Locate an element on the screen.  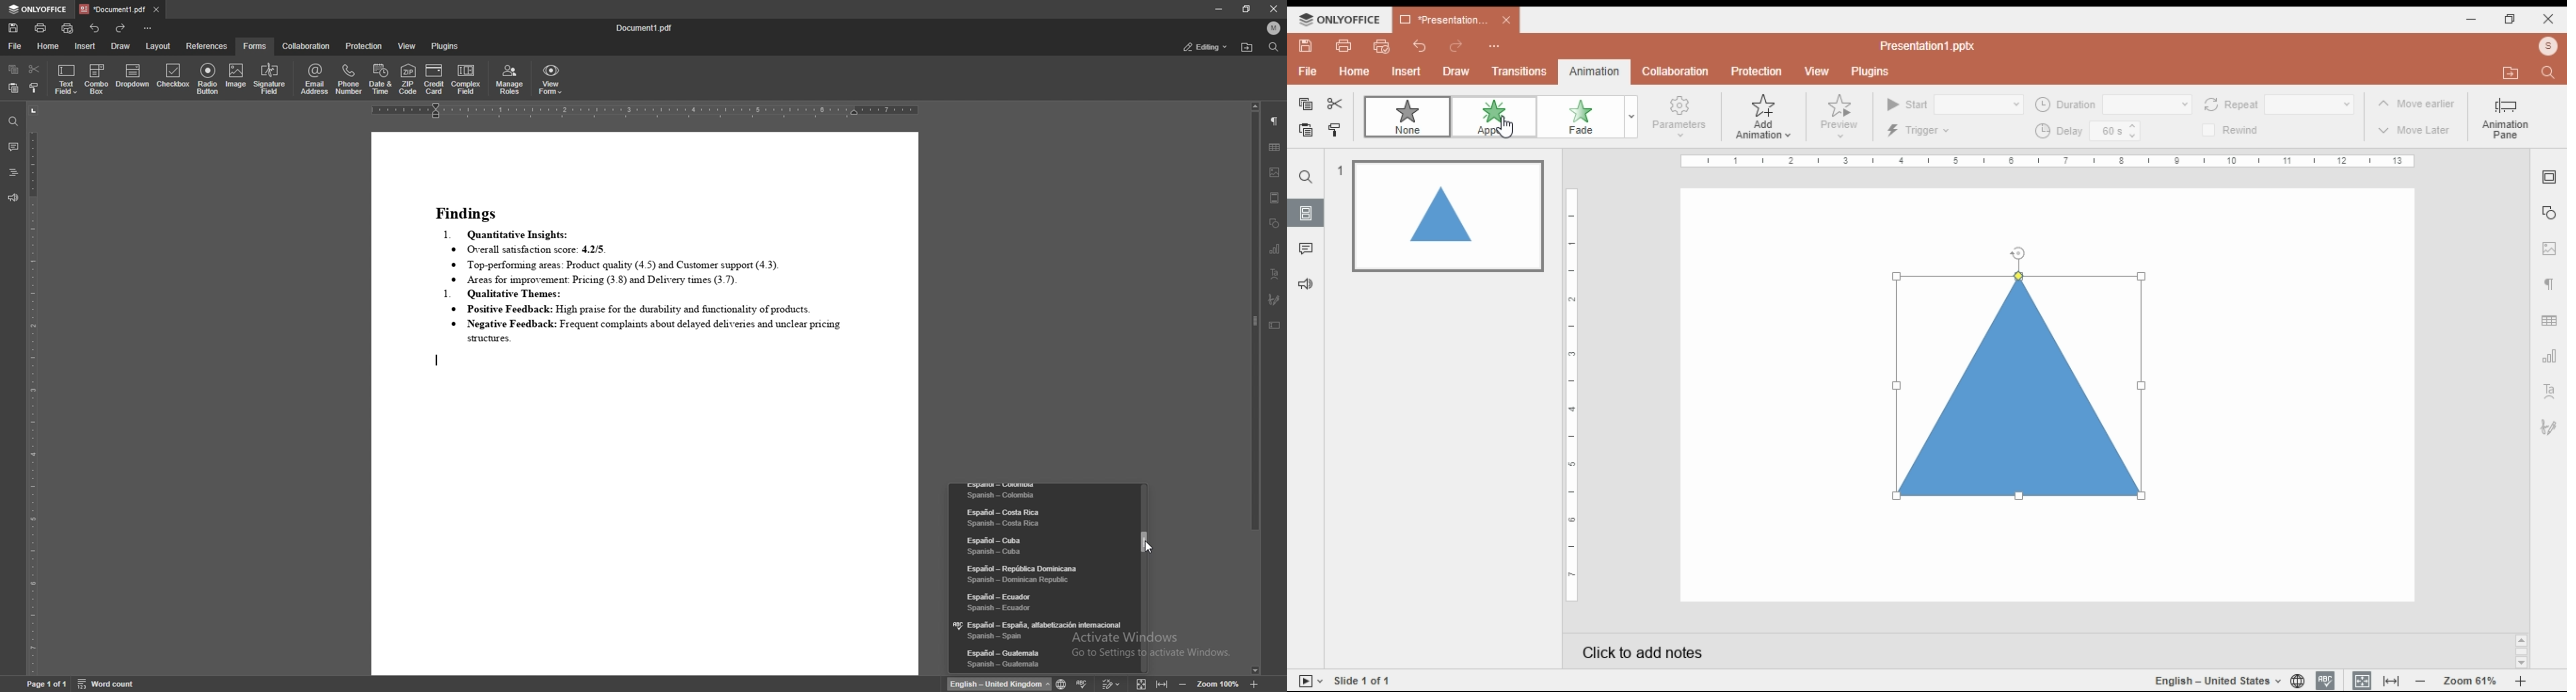
collaboration is located at coordinates (308, 46).